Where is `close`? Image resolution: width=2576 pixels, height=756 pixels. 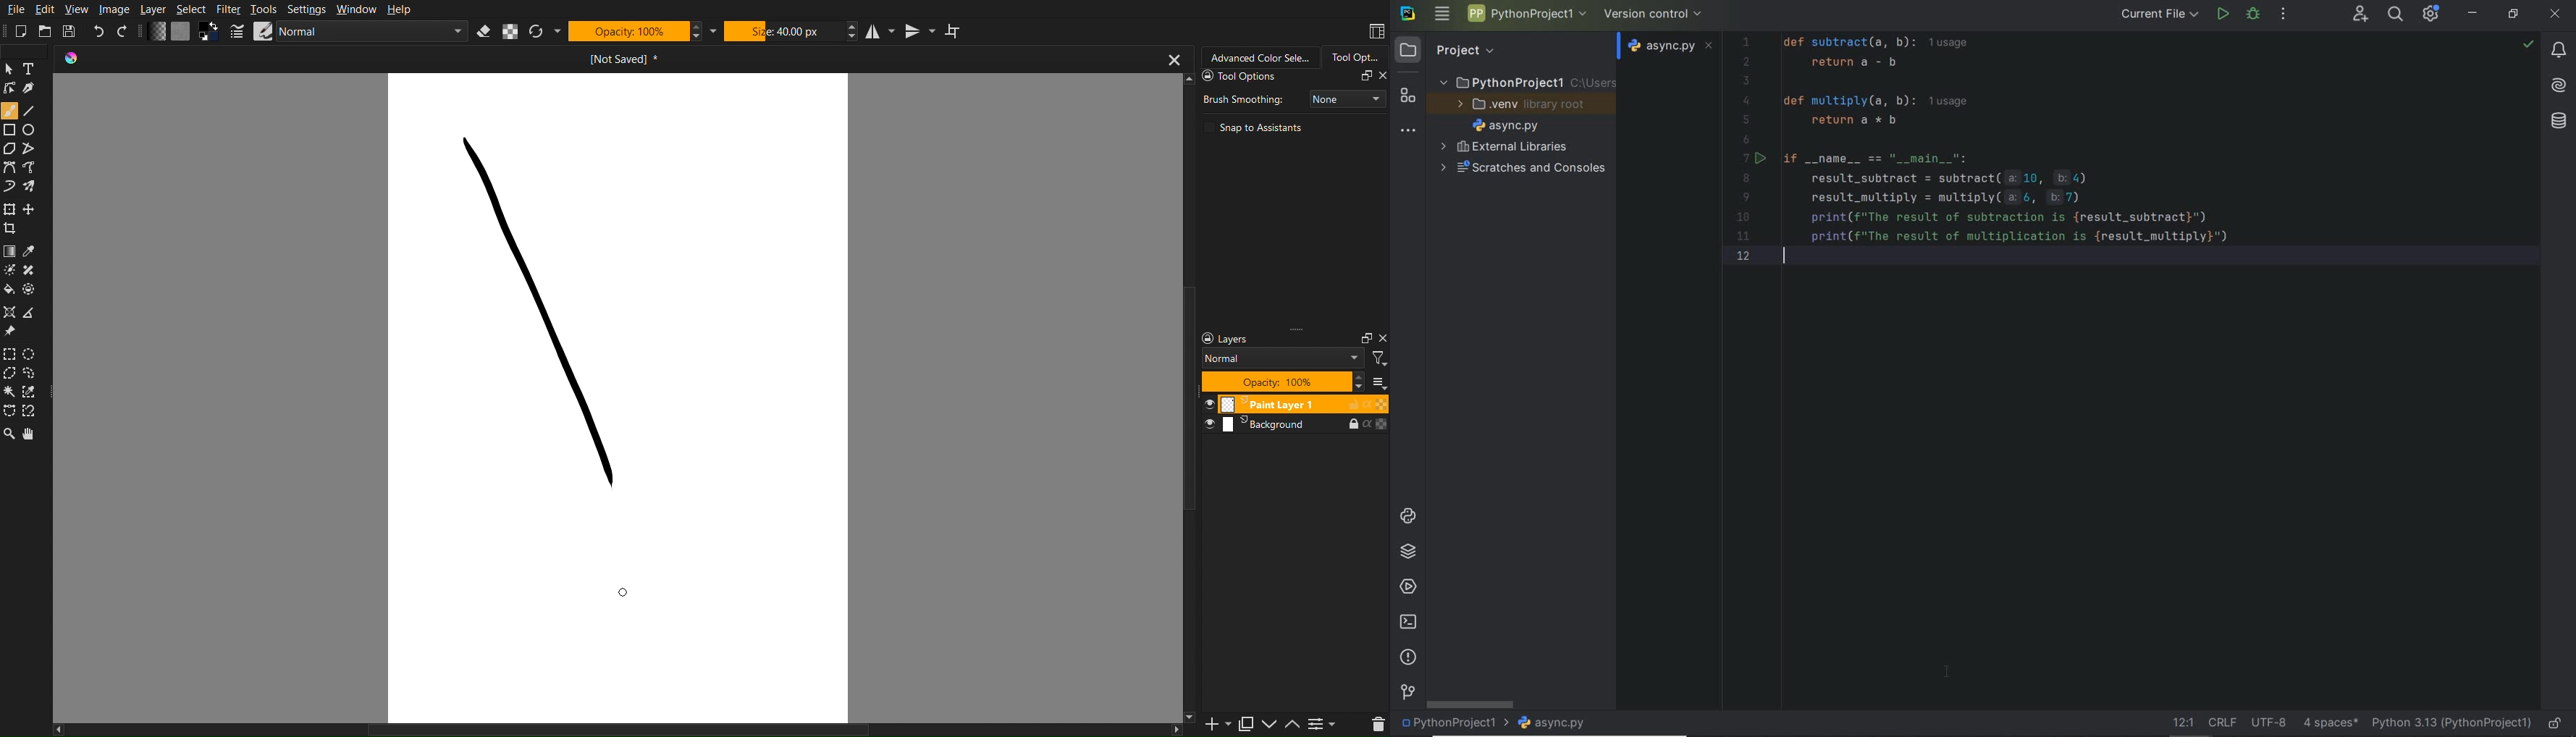 close is located at coordinates (2557, 16).